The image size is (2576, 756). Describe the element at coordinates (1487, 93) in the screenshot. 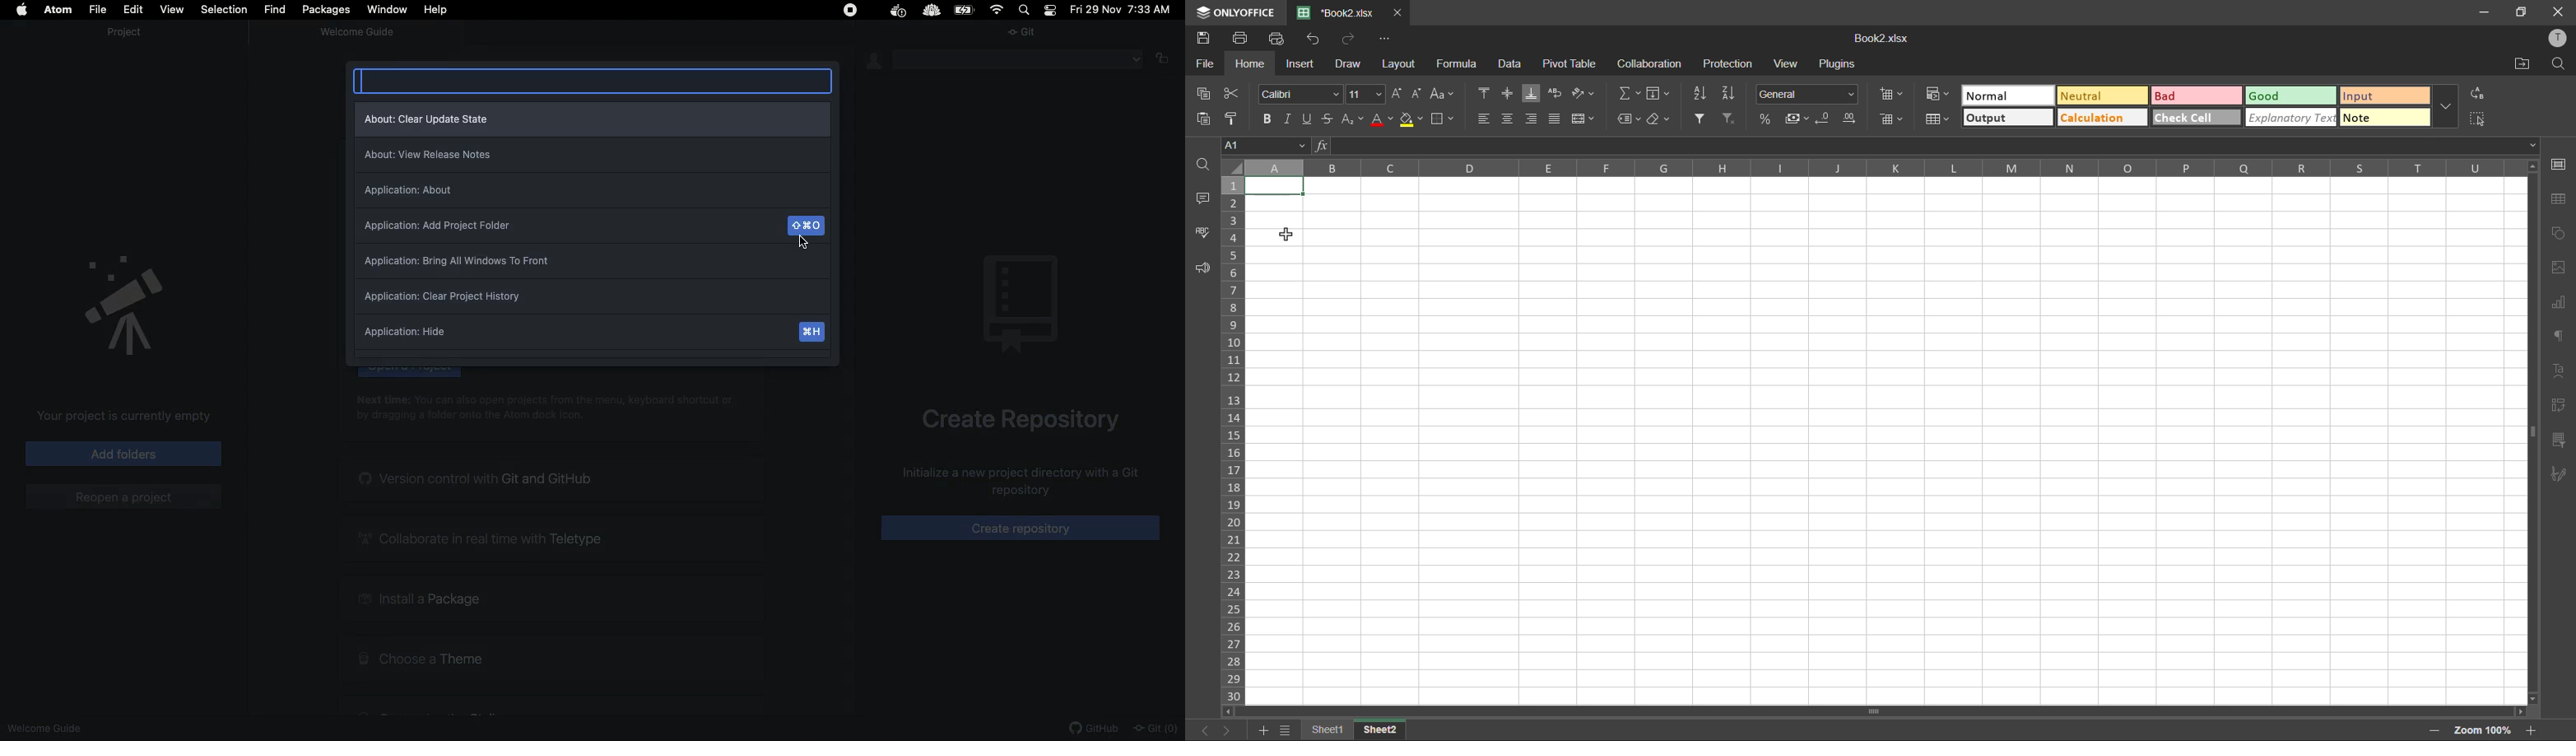

I see `align top` at that location.